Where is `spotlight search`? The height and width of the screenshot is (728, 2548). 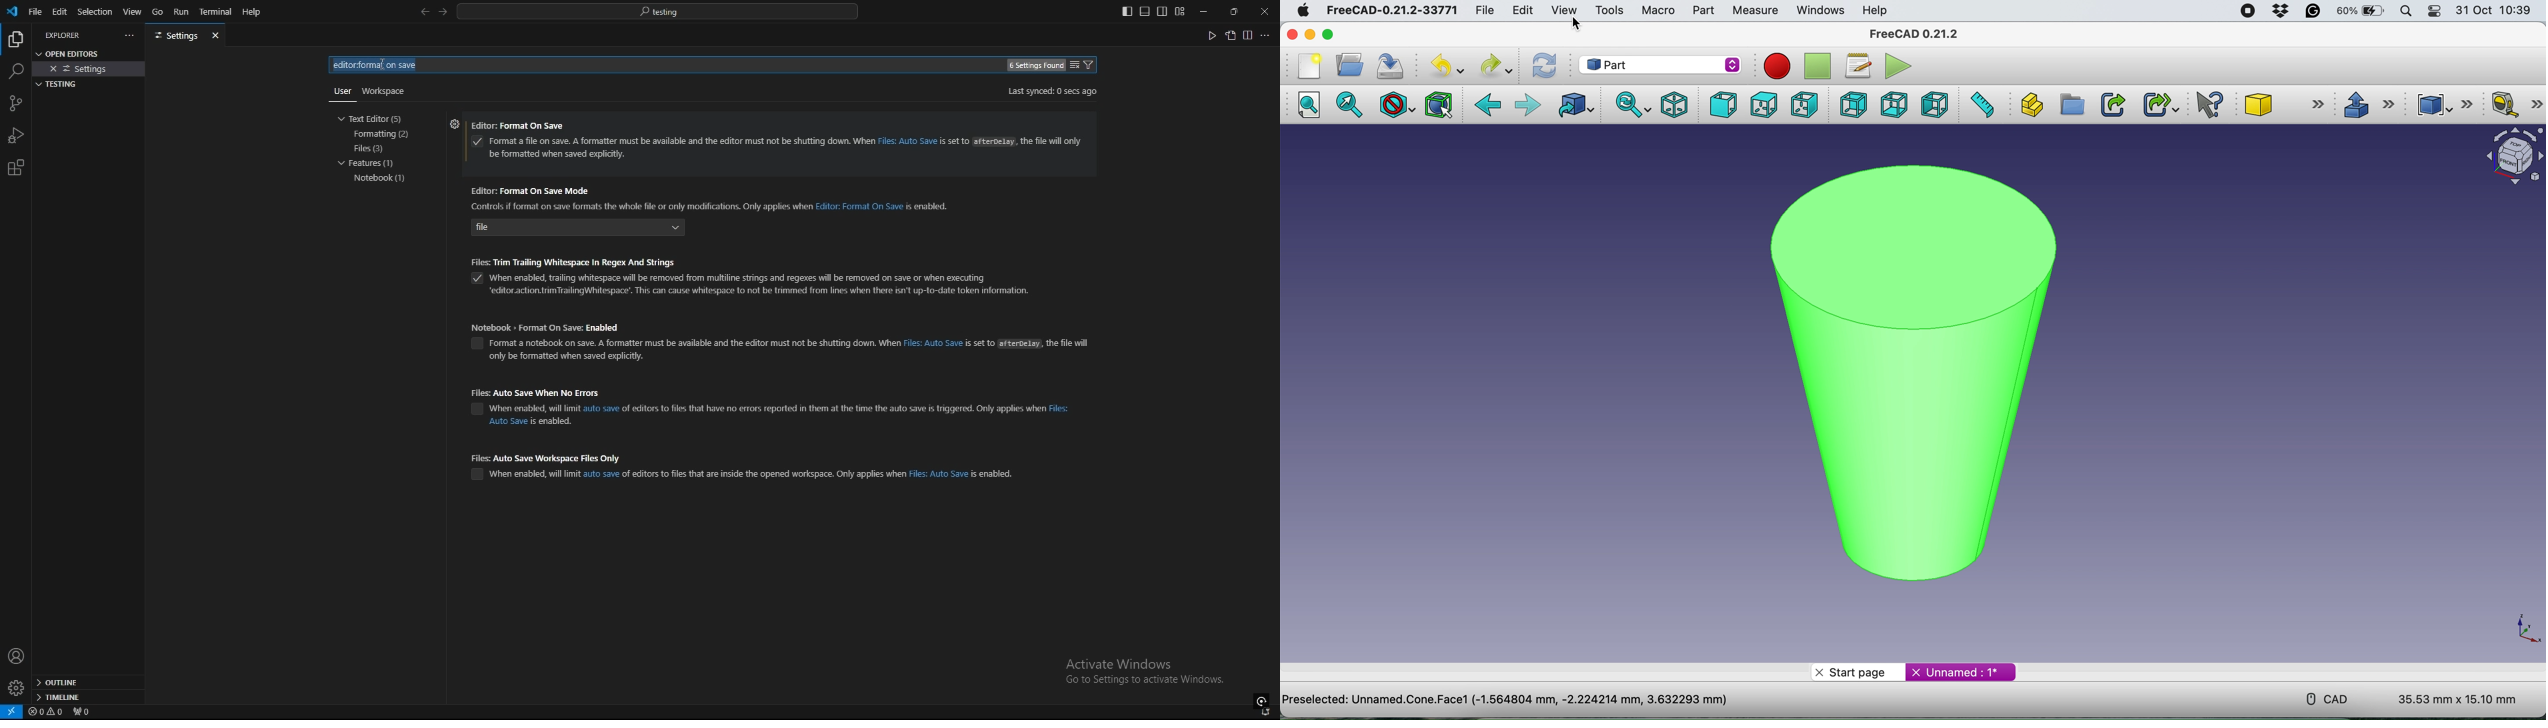 spotlight search is located at coordinates (2406, 11).